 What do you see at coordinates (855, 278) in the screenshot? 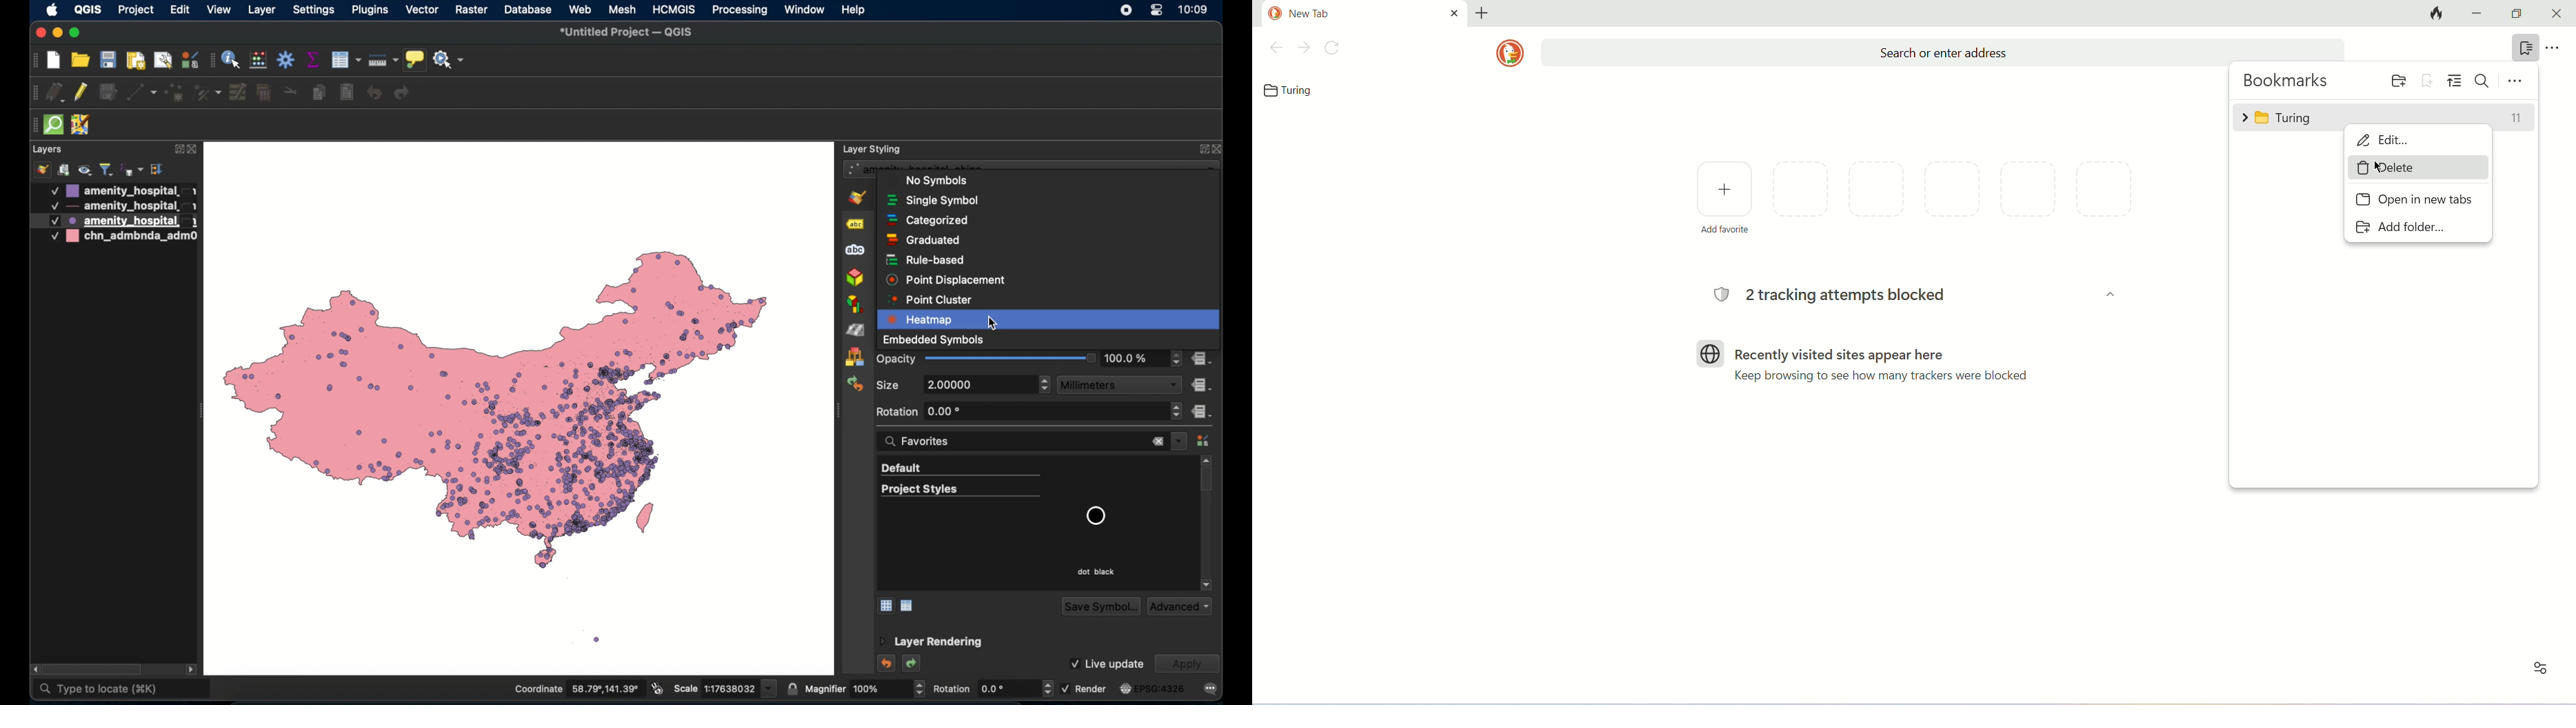
I see `3d view` at bounding box center [855, 278].